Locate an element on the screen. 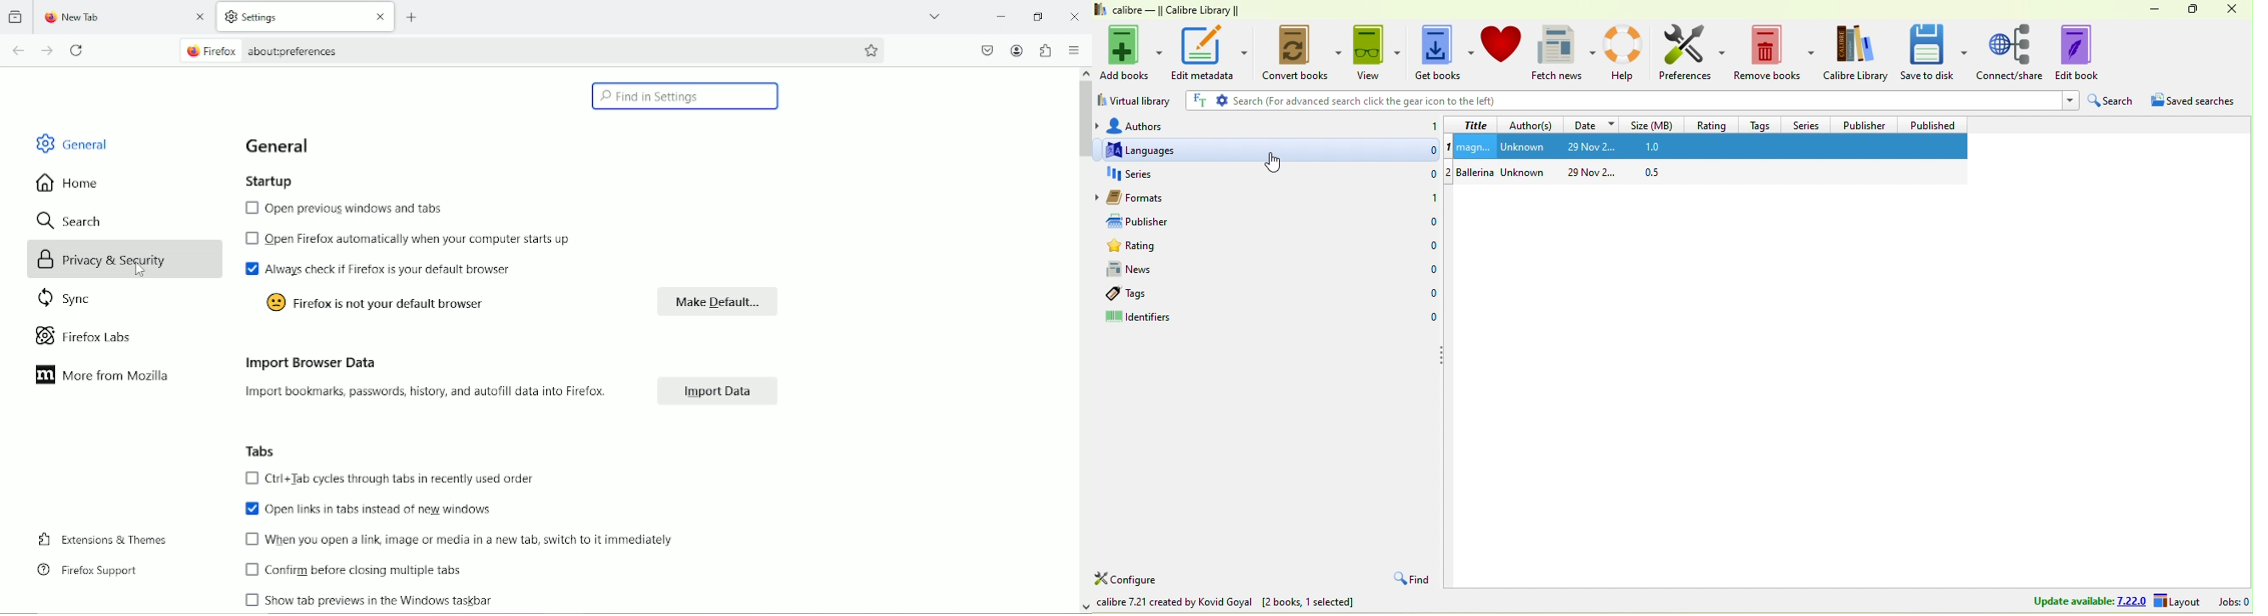 This screenshot has height=616, width=2268. publisher is located at coordinates (1861, 124).